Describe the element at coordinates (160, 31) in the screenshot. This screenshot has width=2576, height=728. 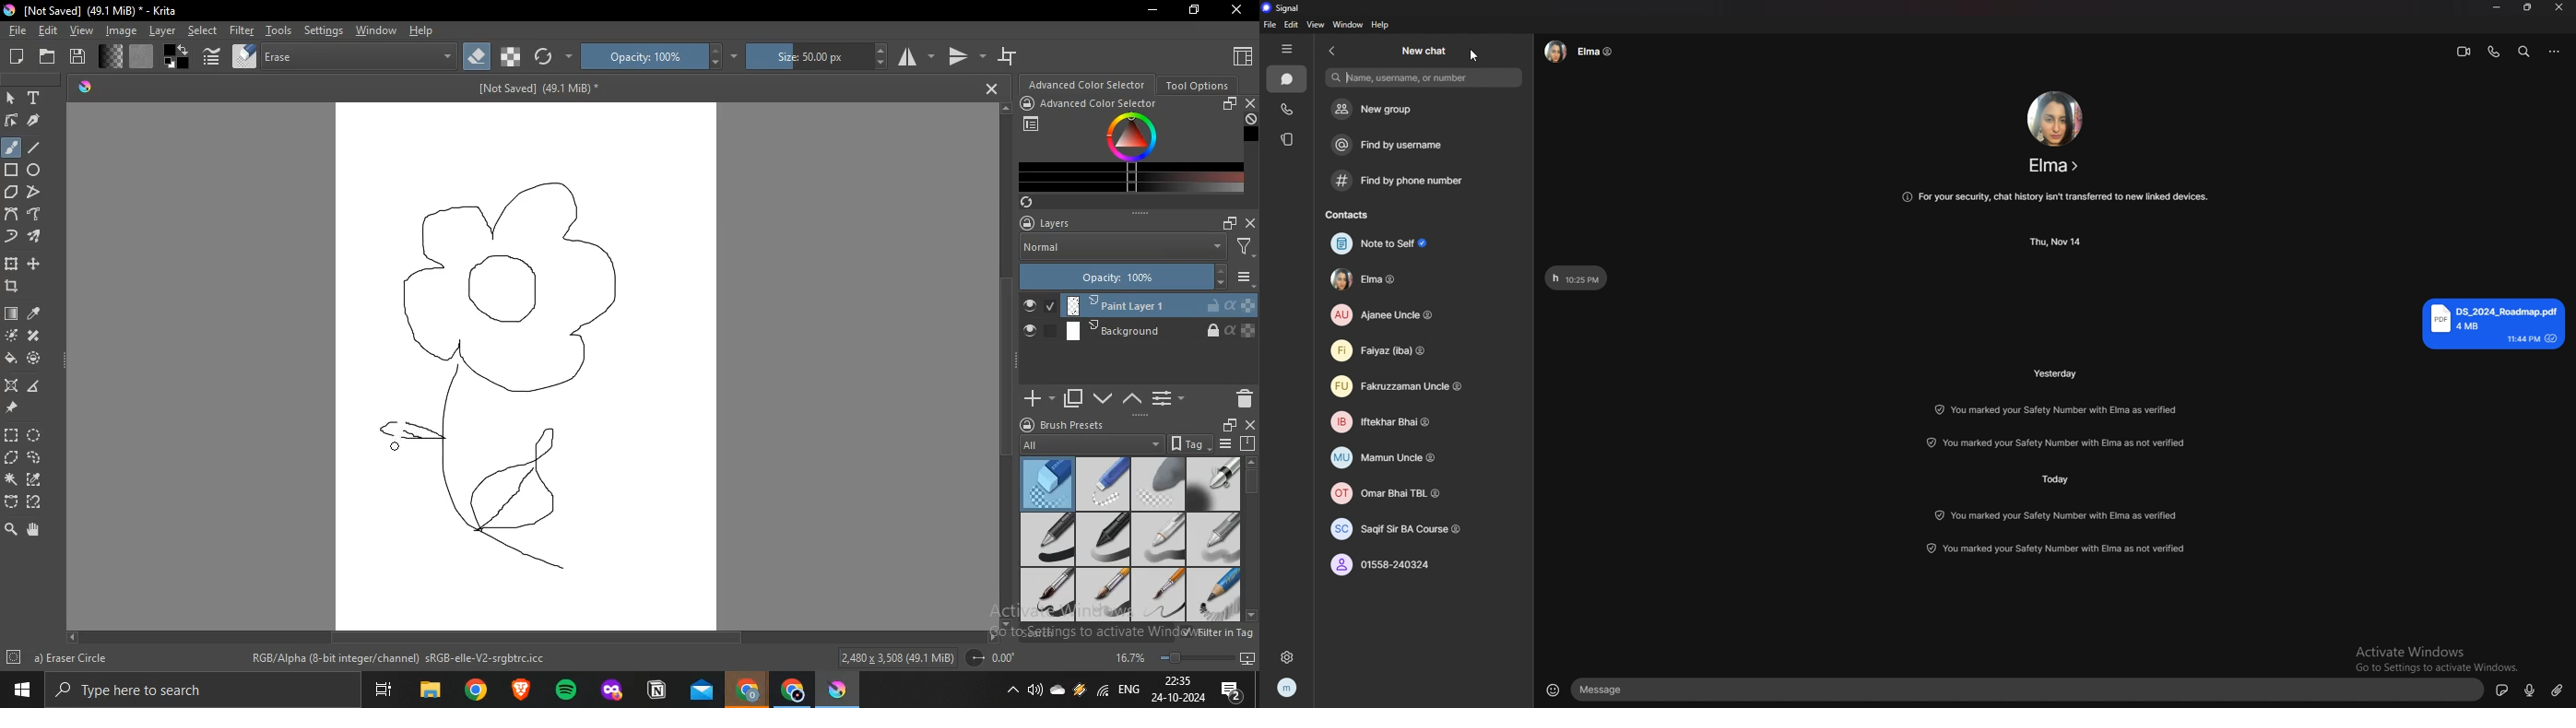
I see `layer` at that location.